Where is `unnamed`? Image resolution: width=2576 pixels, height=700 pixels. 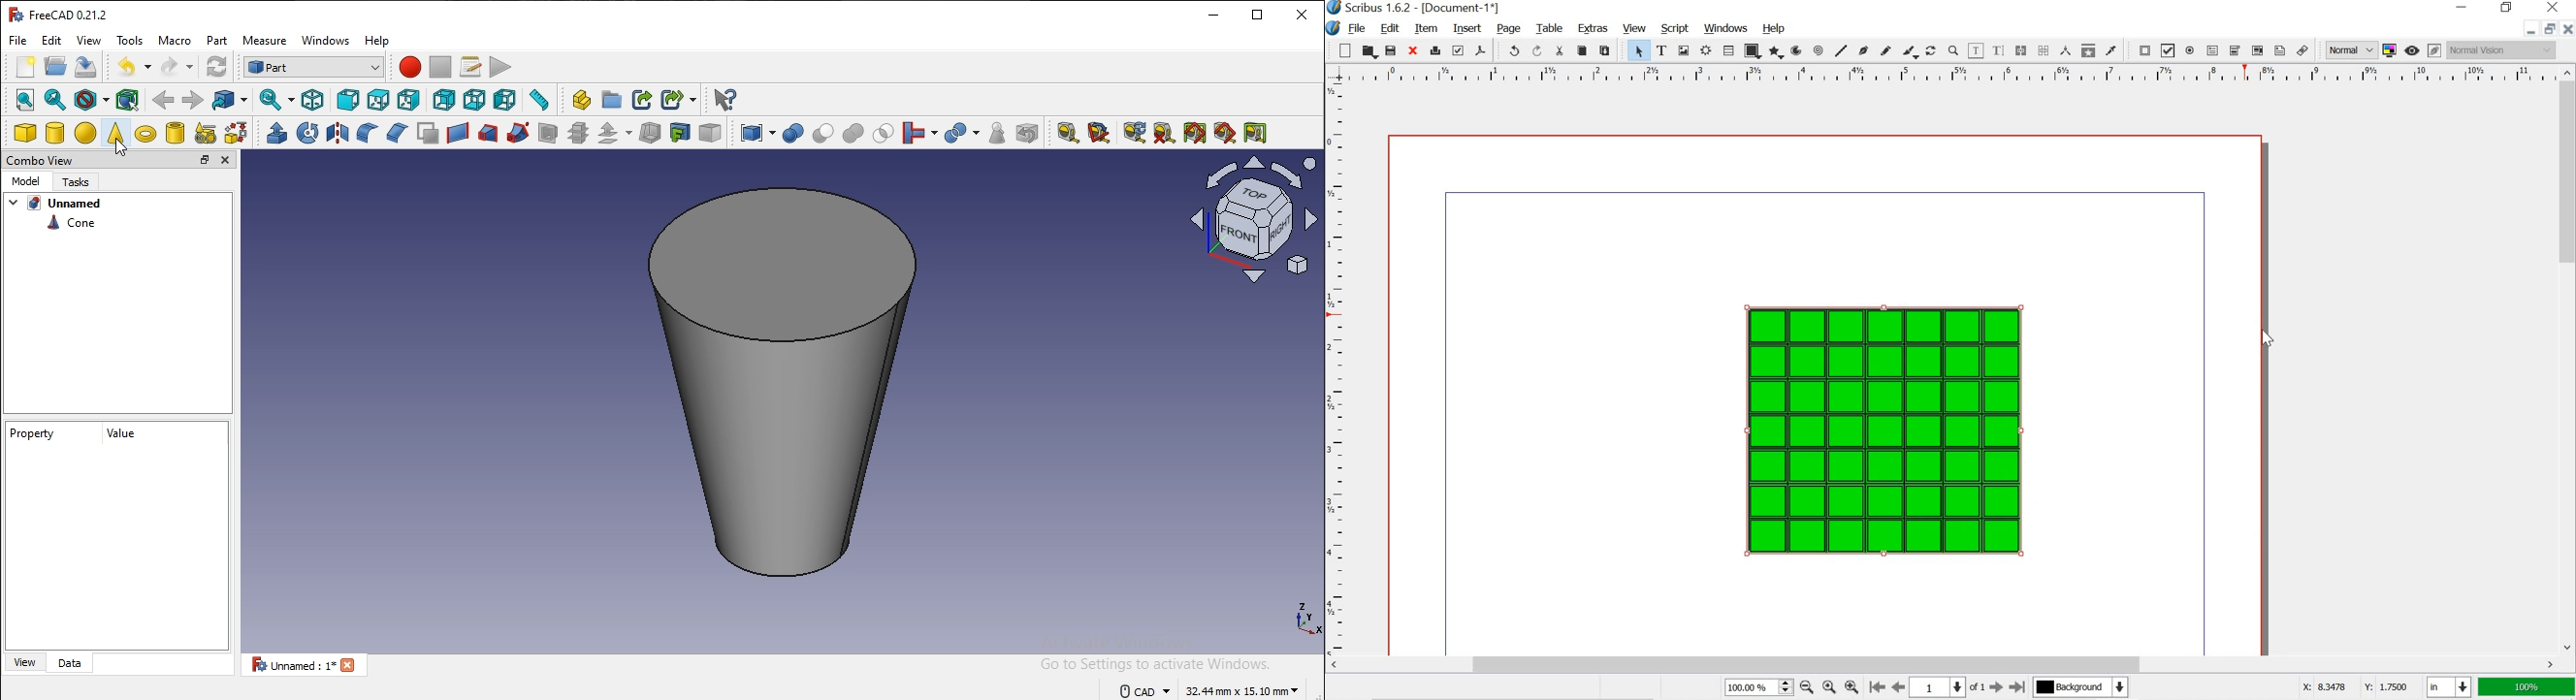 unnamed is located at coordinates (72, 204).